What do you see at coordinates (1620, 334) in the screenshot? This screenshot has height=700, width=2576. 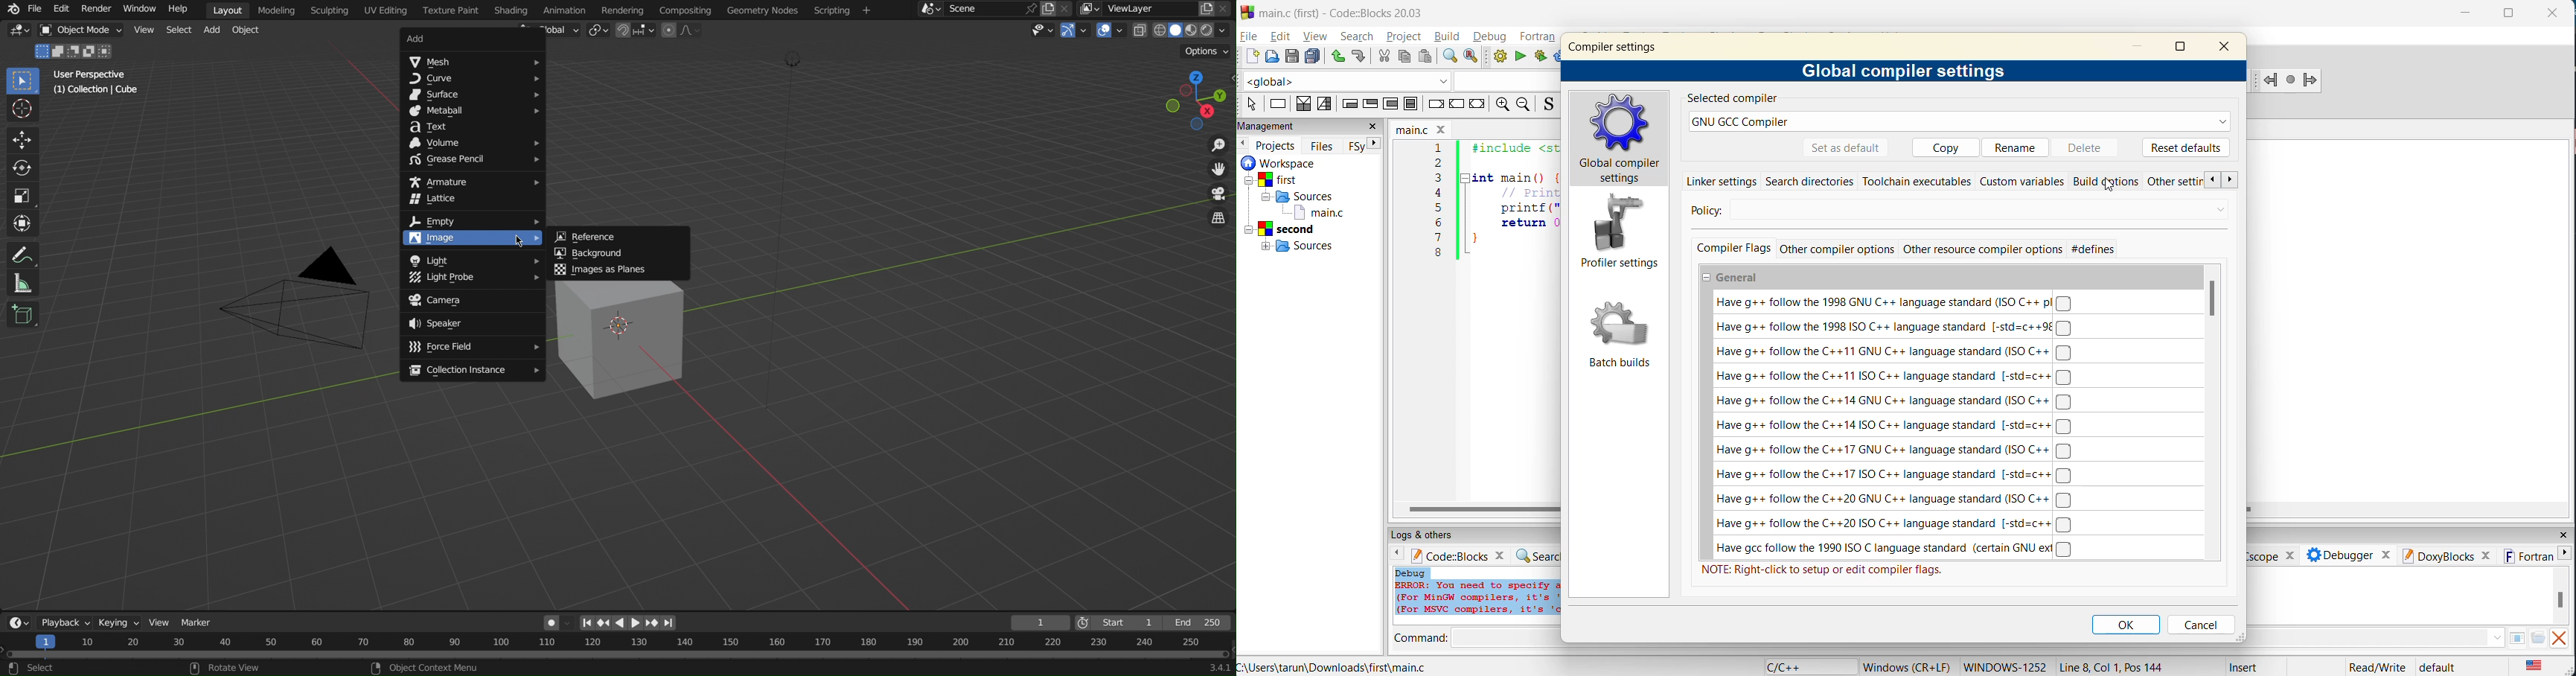 I see `batch builds` at bounding box center [1620, 334].